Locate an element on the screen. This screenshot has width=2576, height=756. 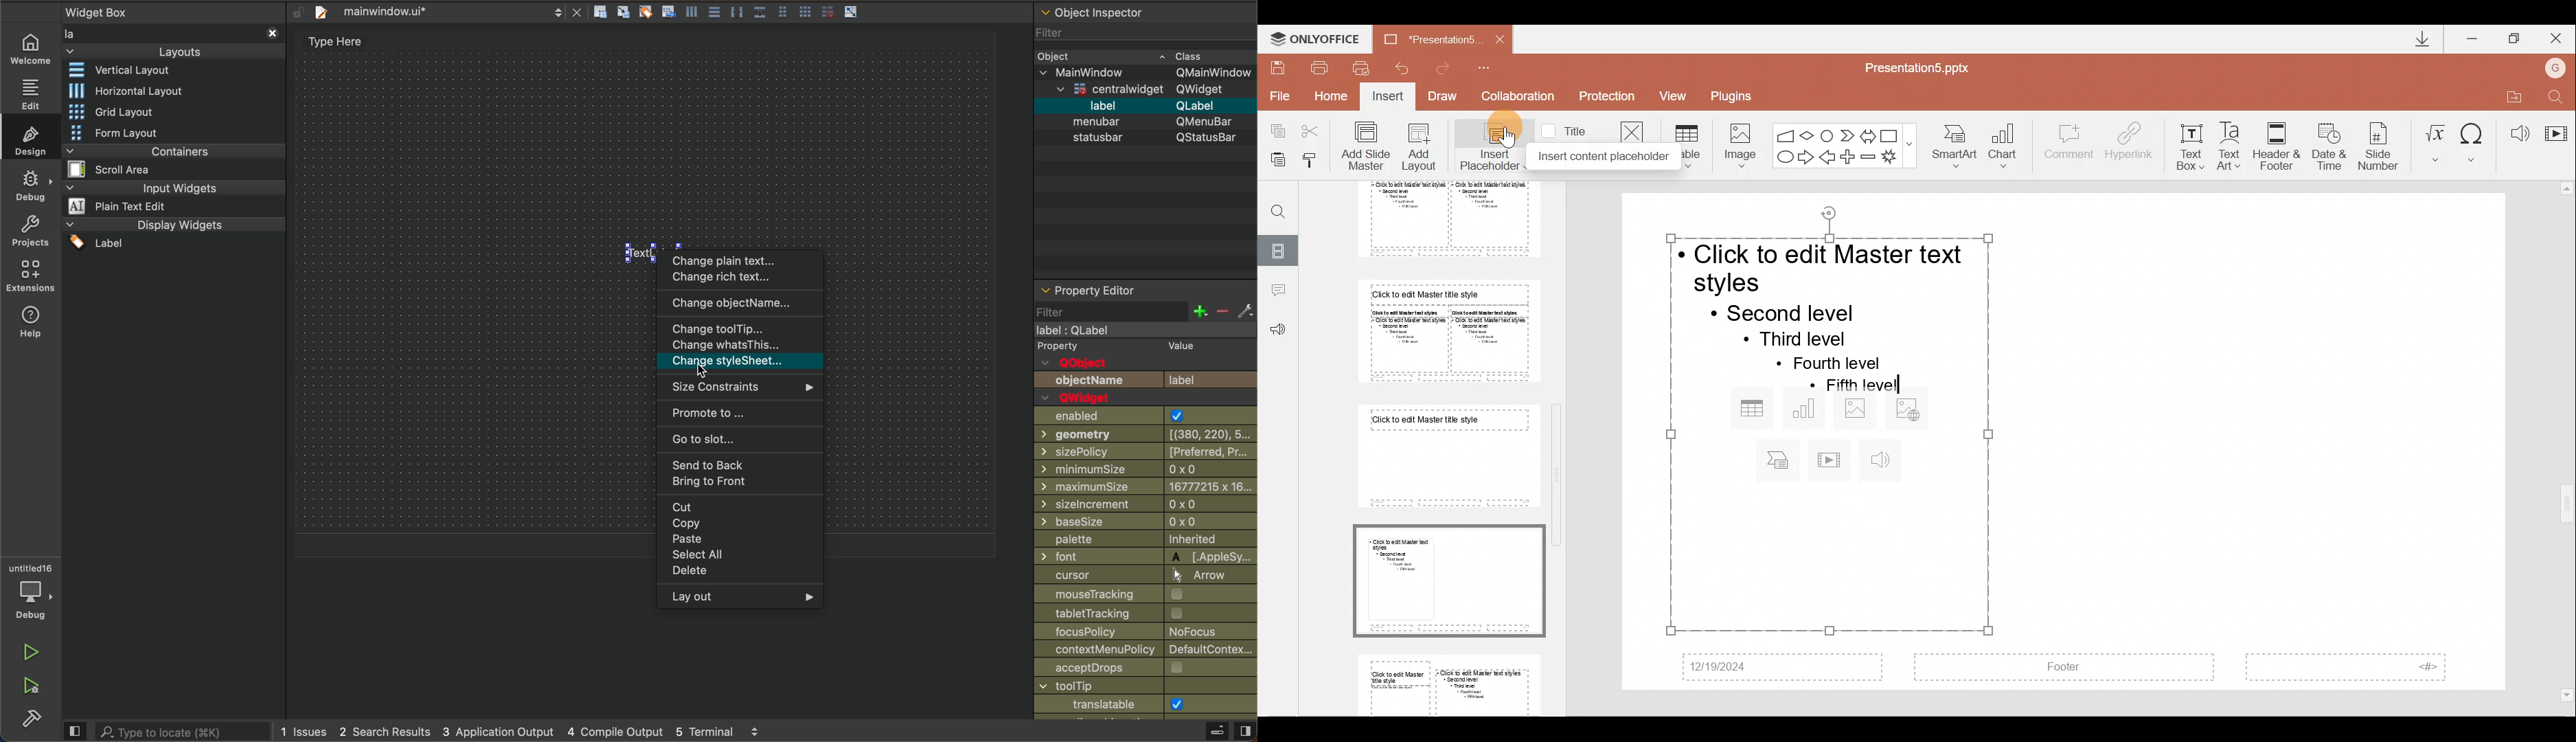
palette is located at coordinates (1146, 539).